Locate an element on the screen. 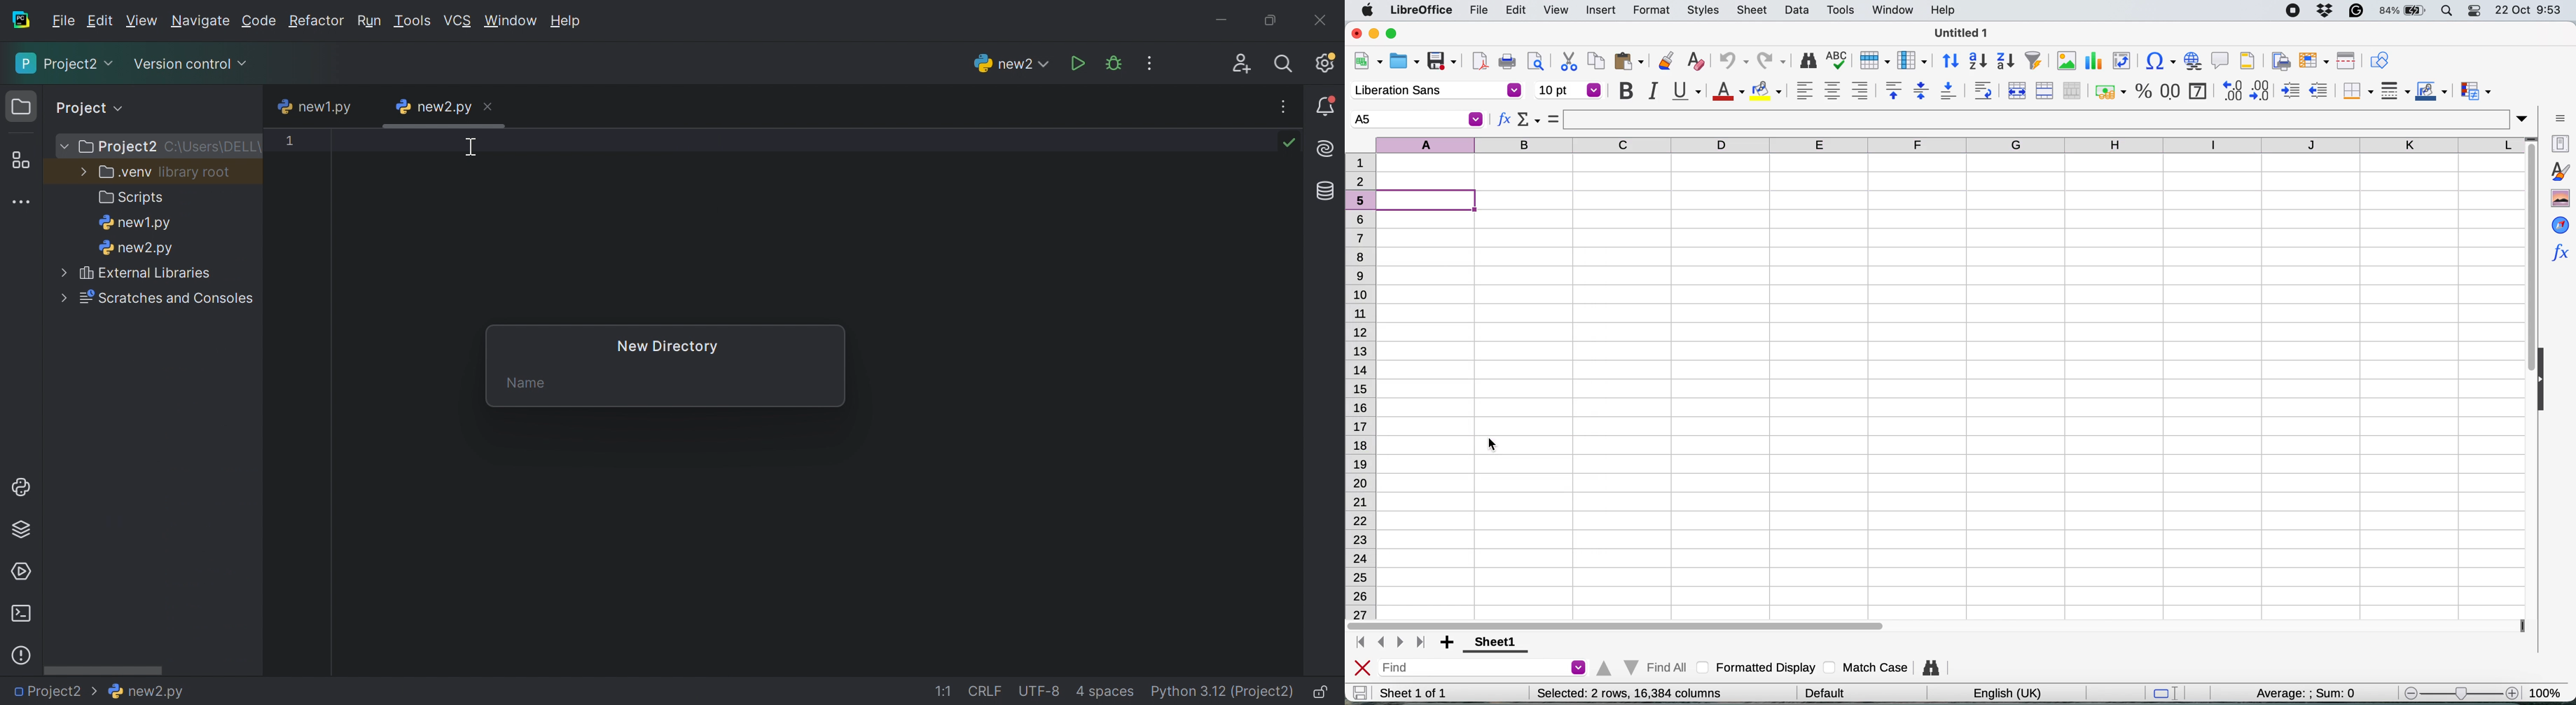 The height and width of the screenshot is (728, 2576). styles is located at coordinates (1704, 11).